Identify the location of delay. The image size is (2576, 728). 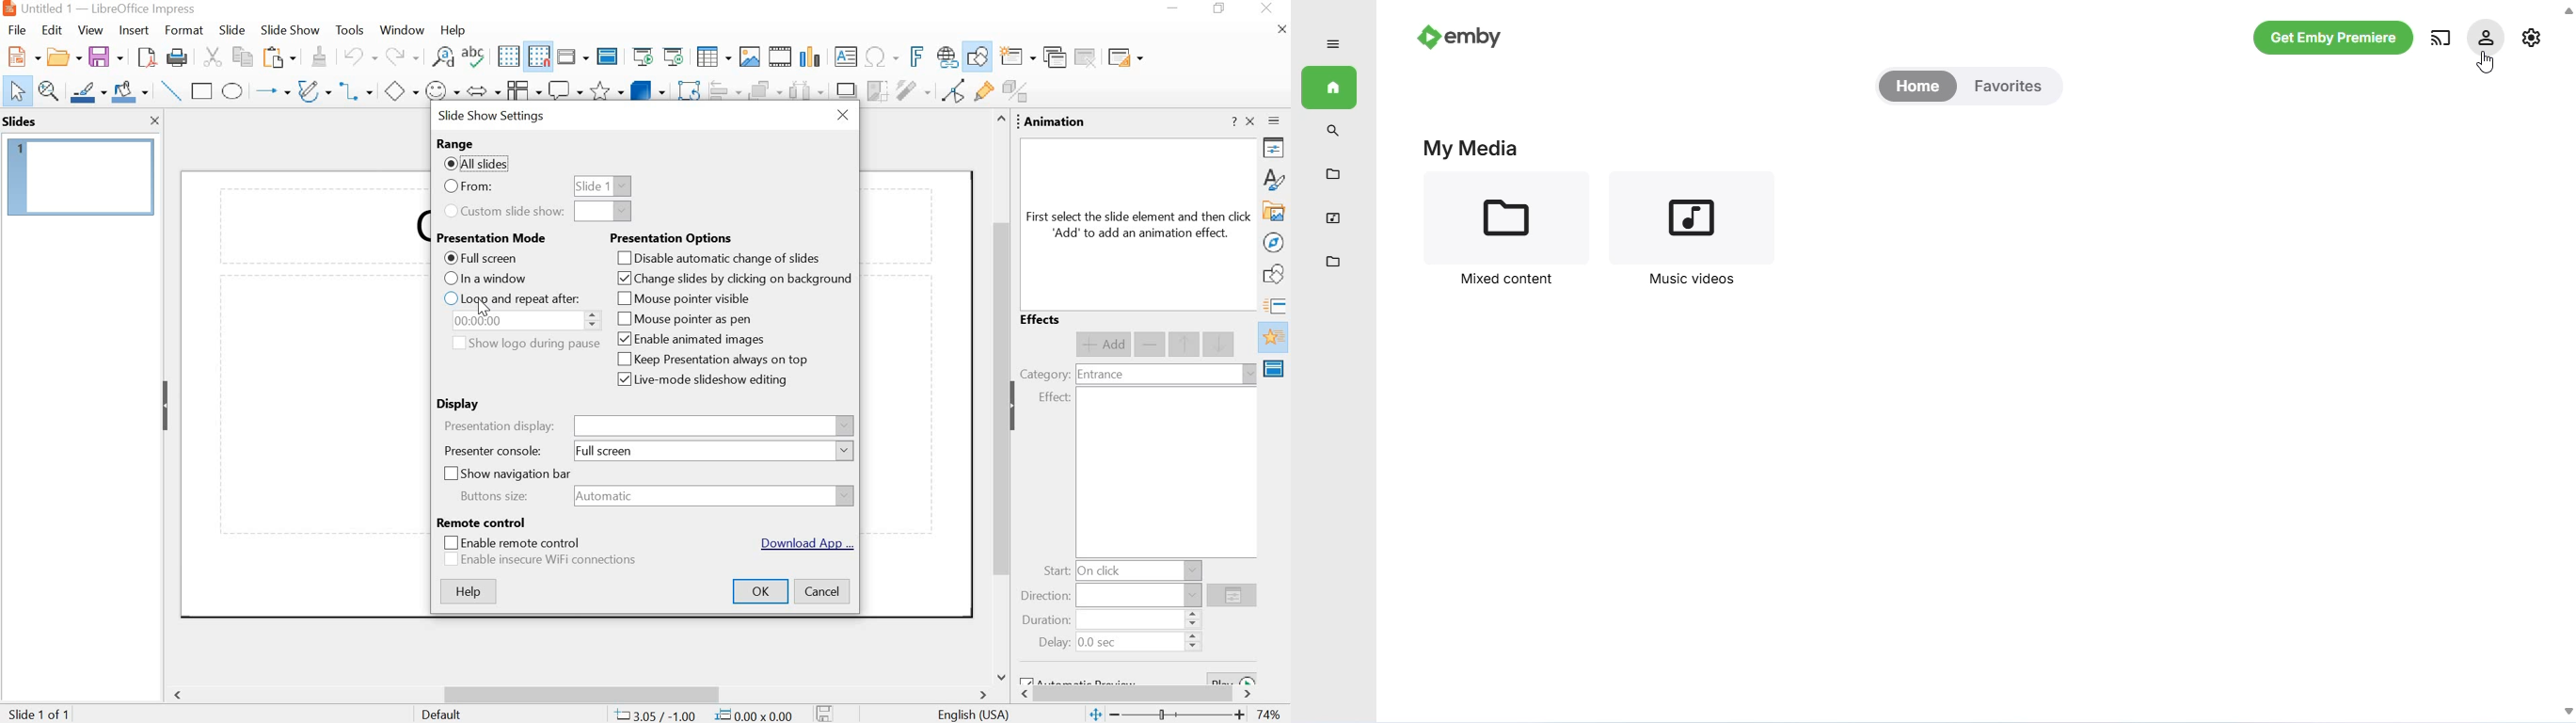
(1055, 643).